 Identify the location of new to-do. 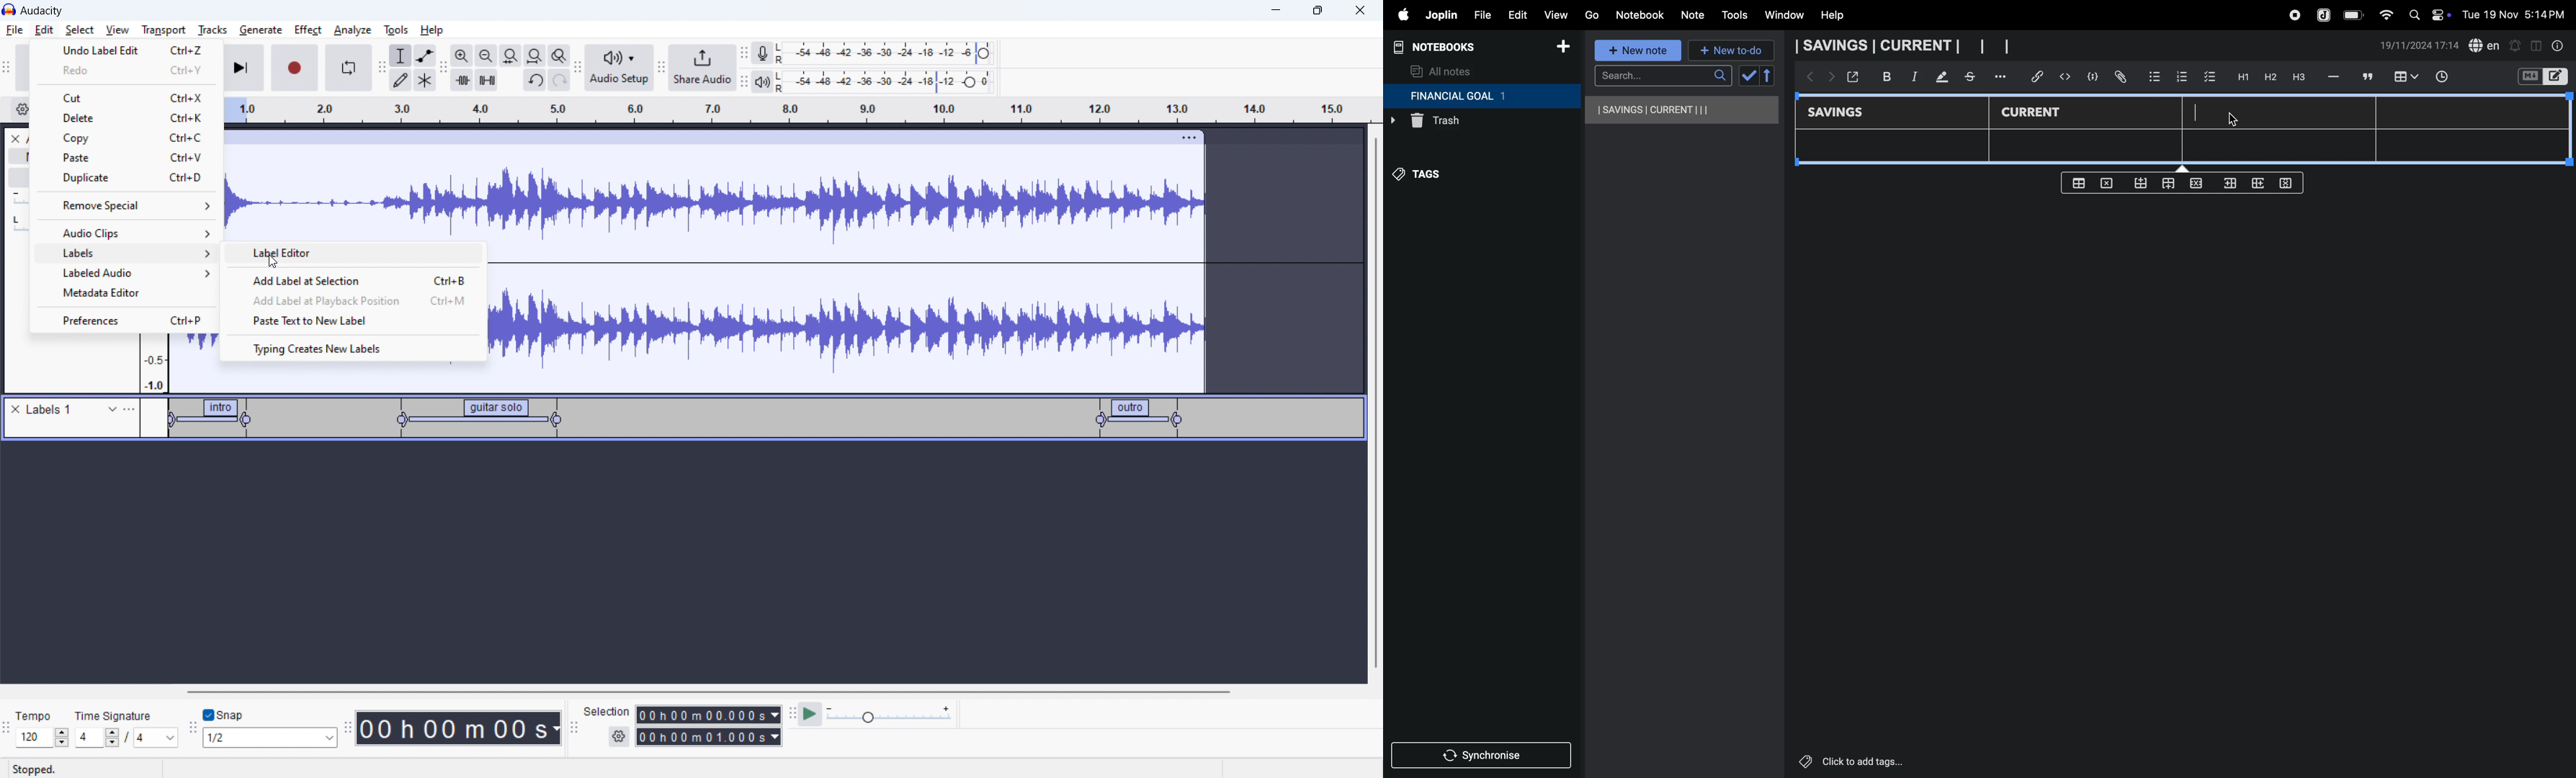
(1731, 51).